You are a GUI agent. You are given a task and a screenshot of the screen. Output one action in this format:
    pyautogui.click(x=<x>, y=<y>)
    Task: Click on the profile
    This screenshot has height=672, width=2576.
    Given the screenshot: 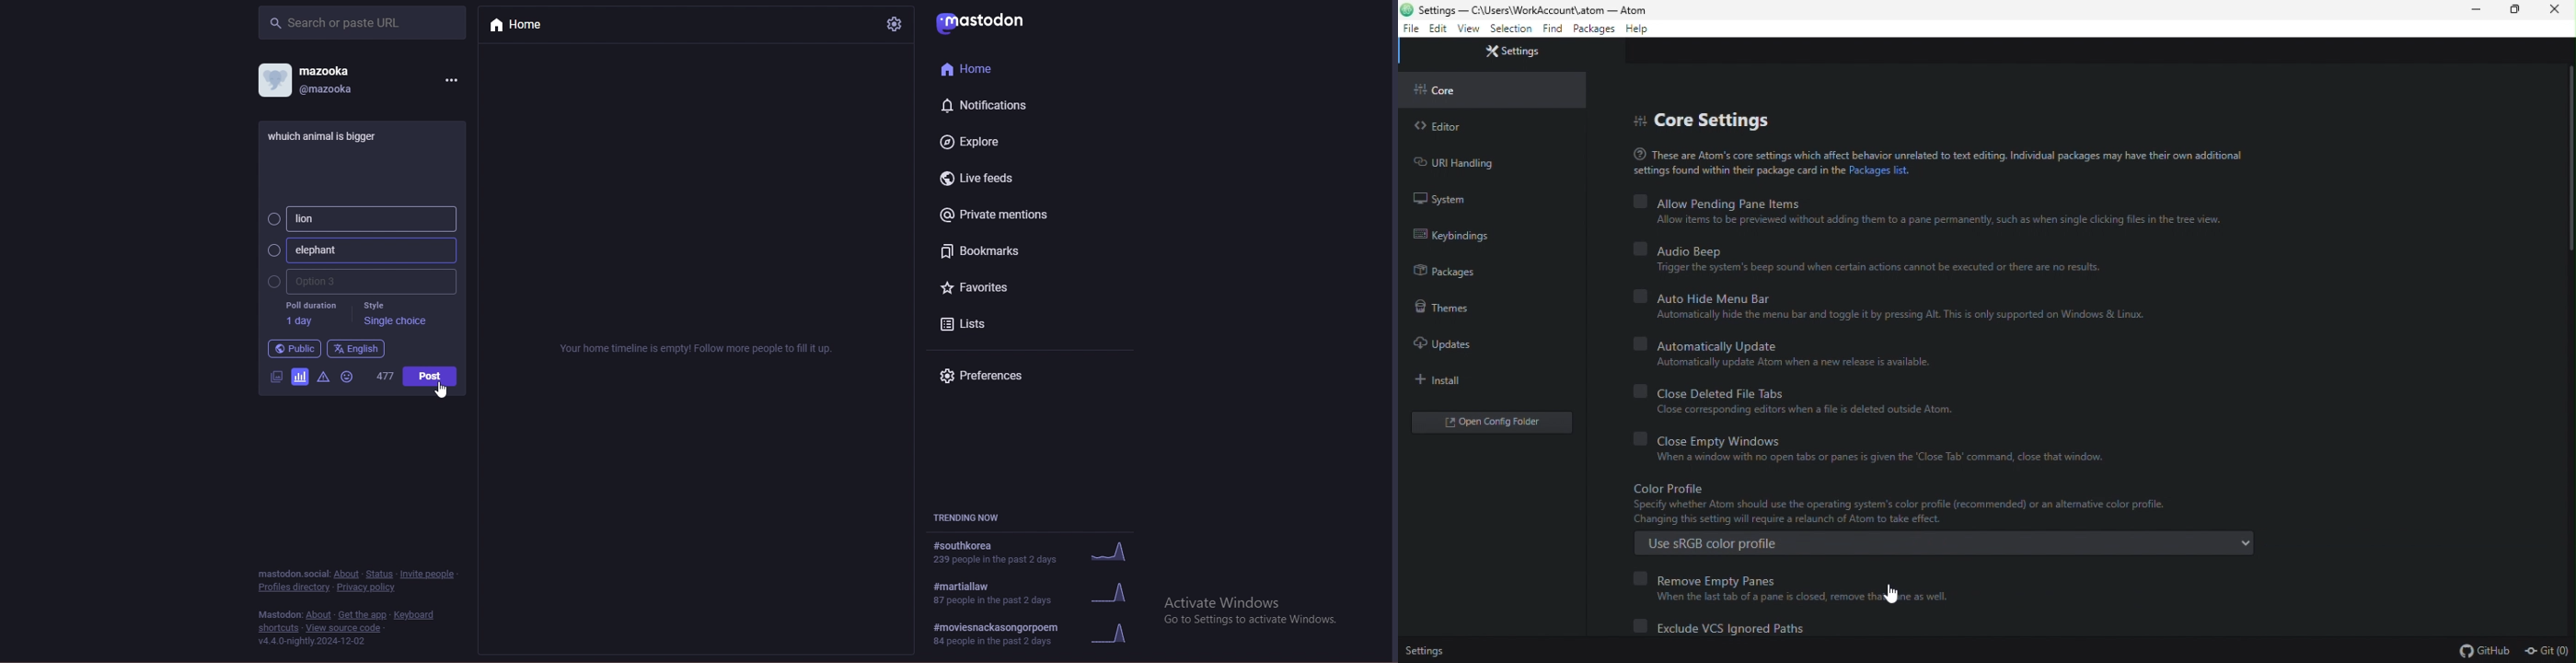 What is the action you would take?
    pyautogui.click(x=274, y=79)
    